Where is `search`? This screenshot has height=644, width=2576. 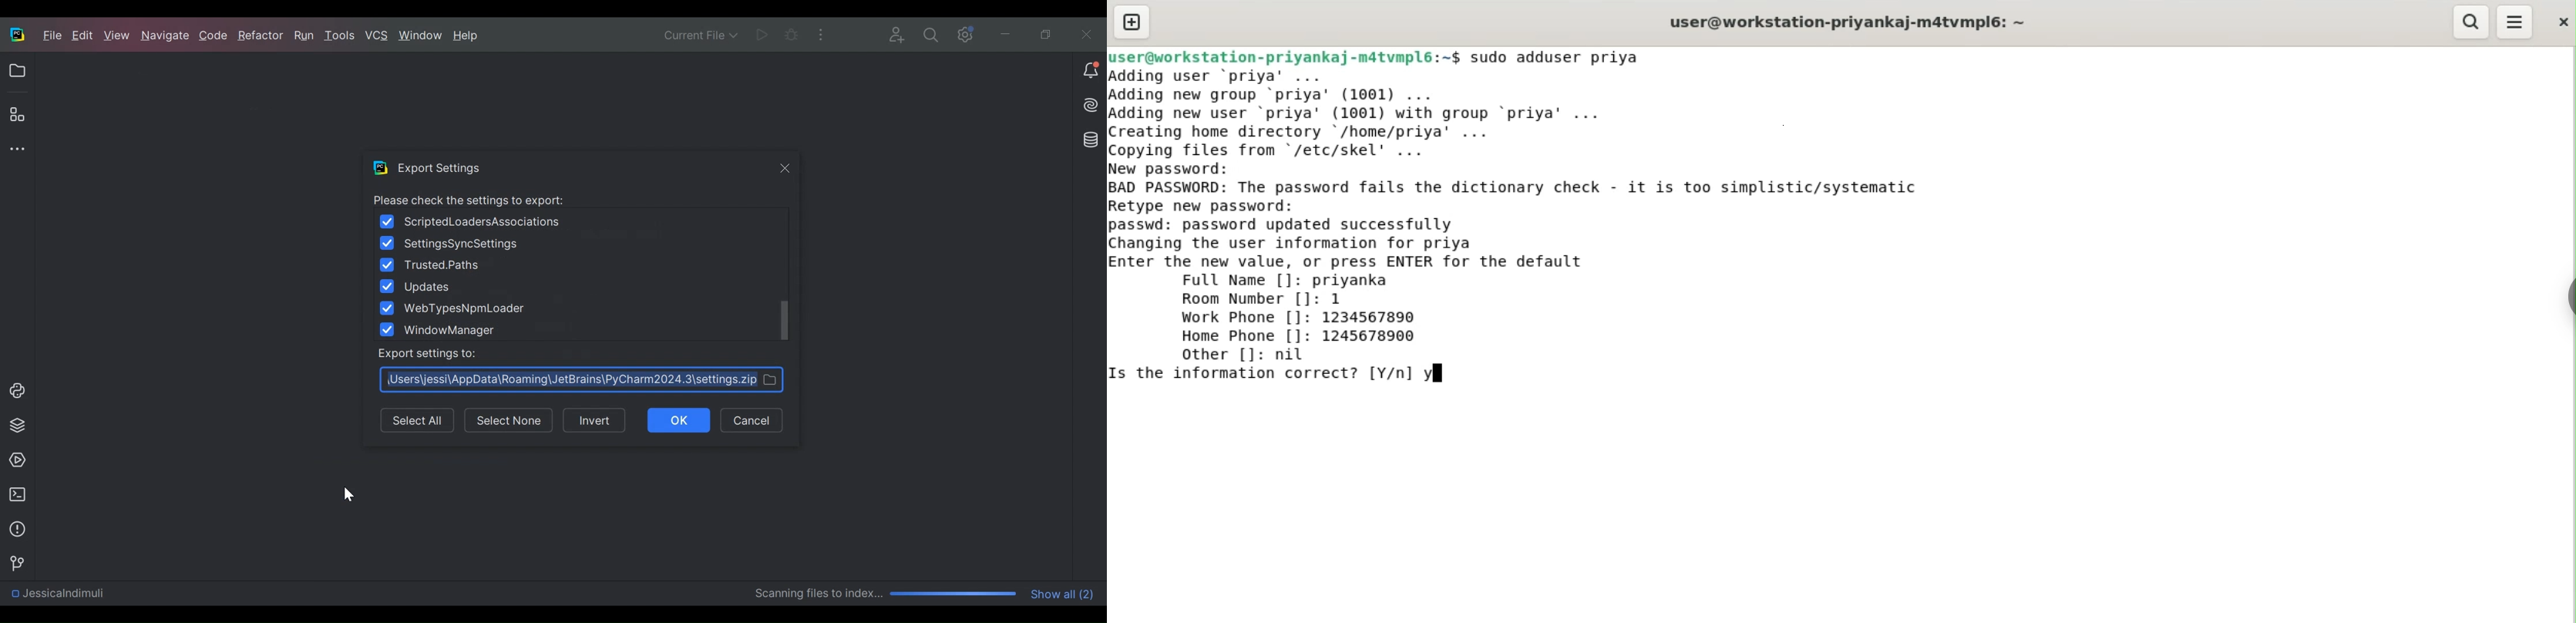
search is located at coordinates (2472, 22).